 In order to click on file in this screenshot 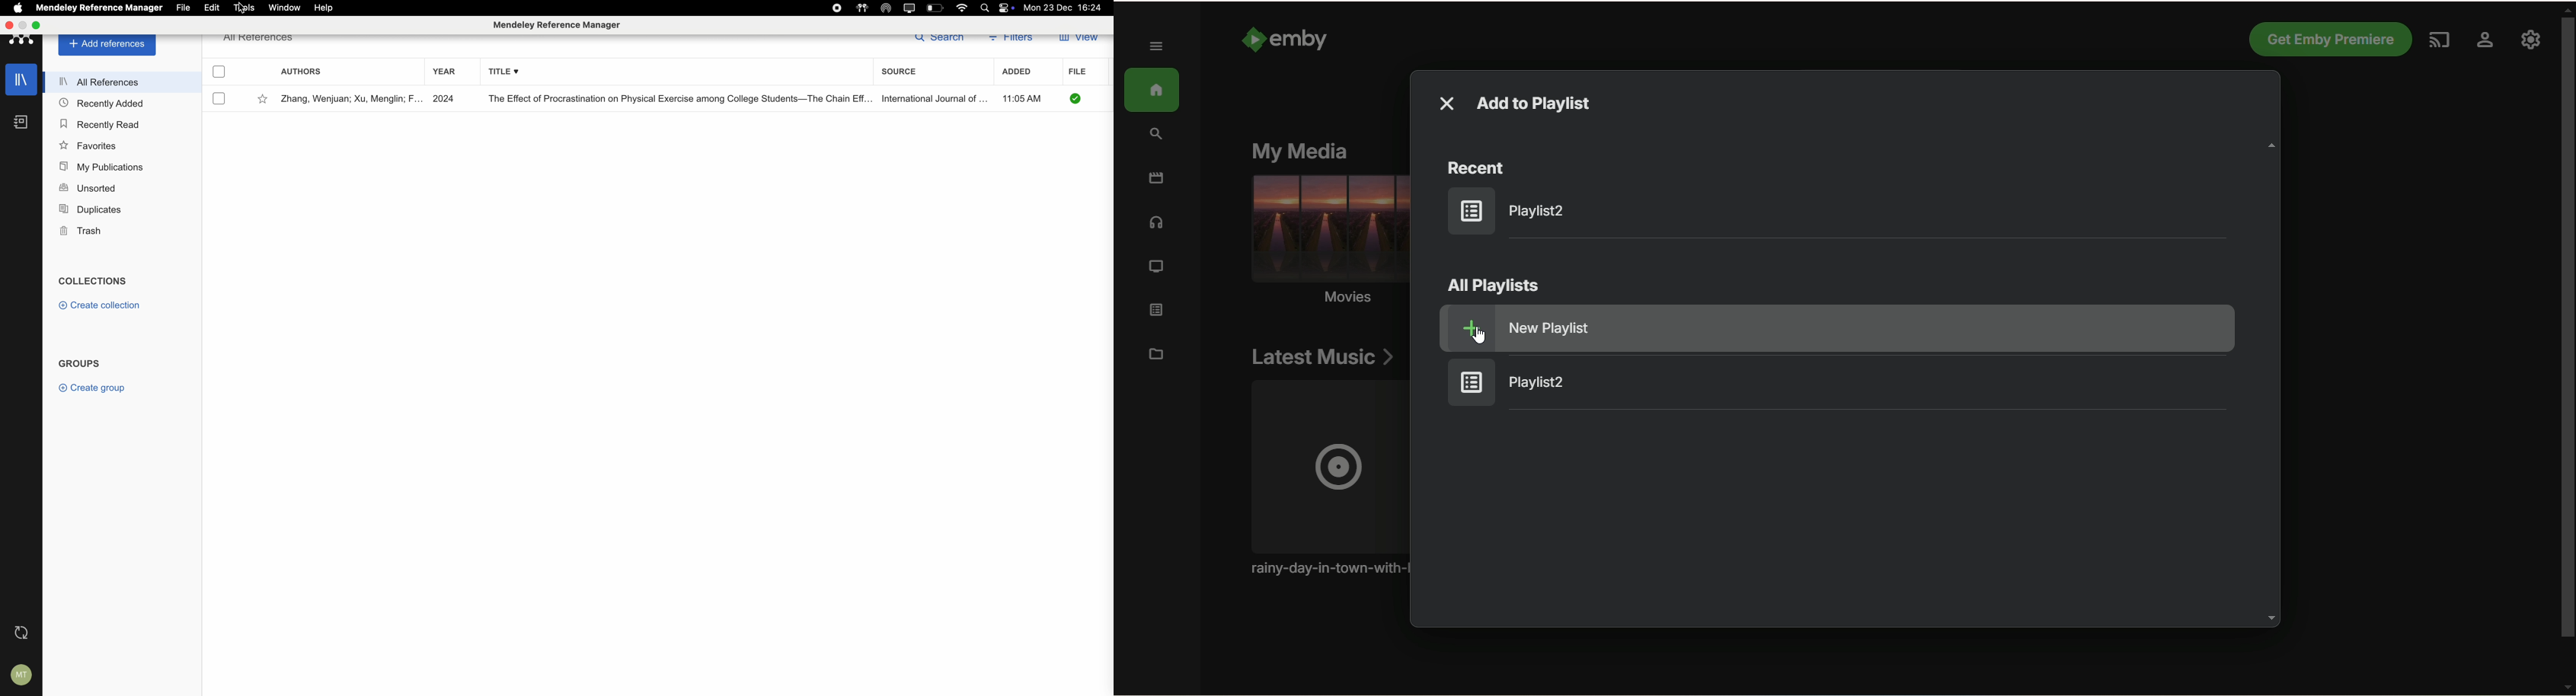, I will do `click(186, 8)`.